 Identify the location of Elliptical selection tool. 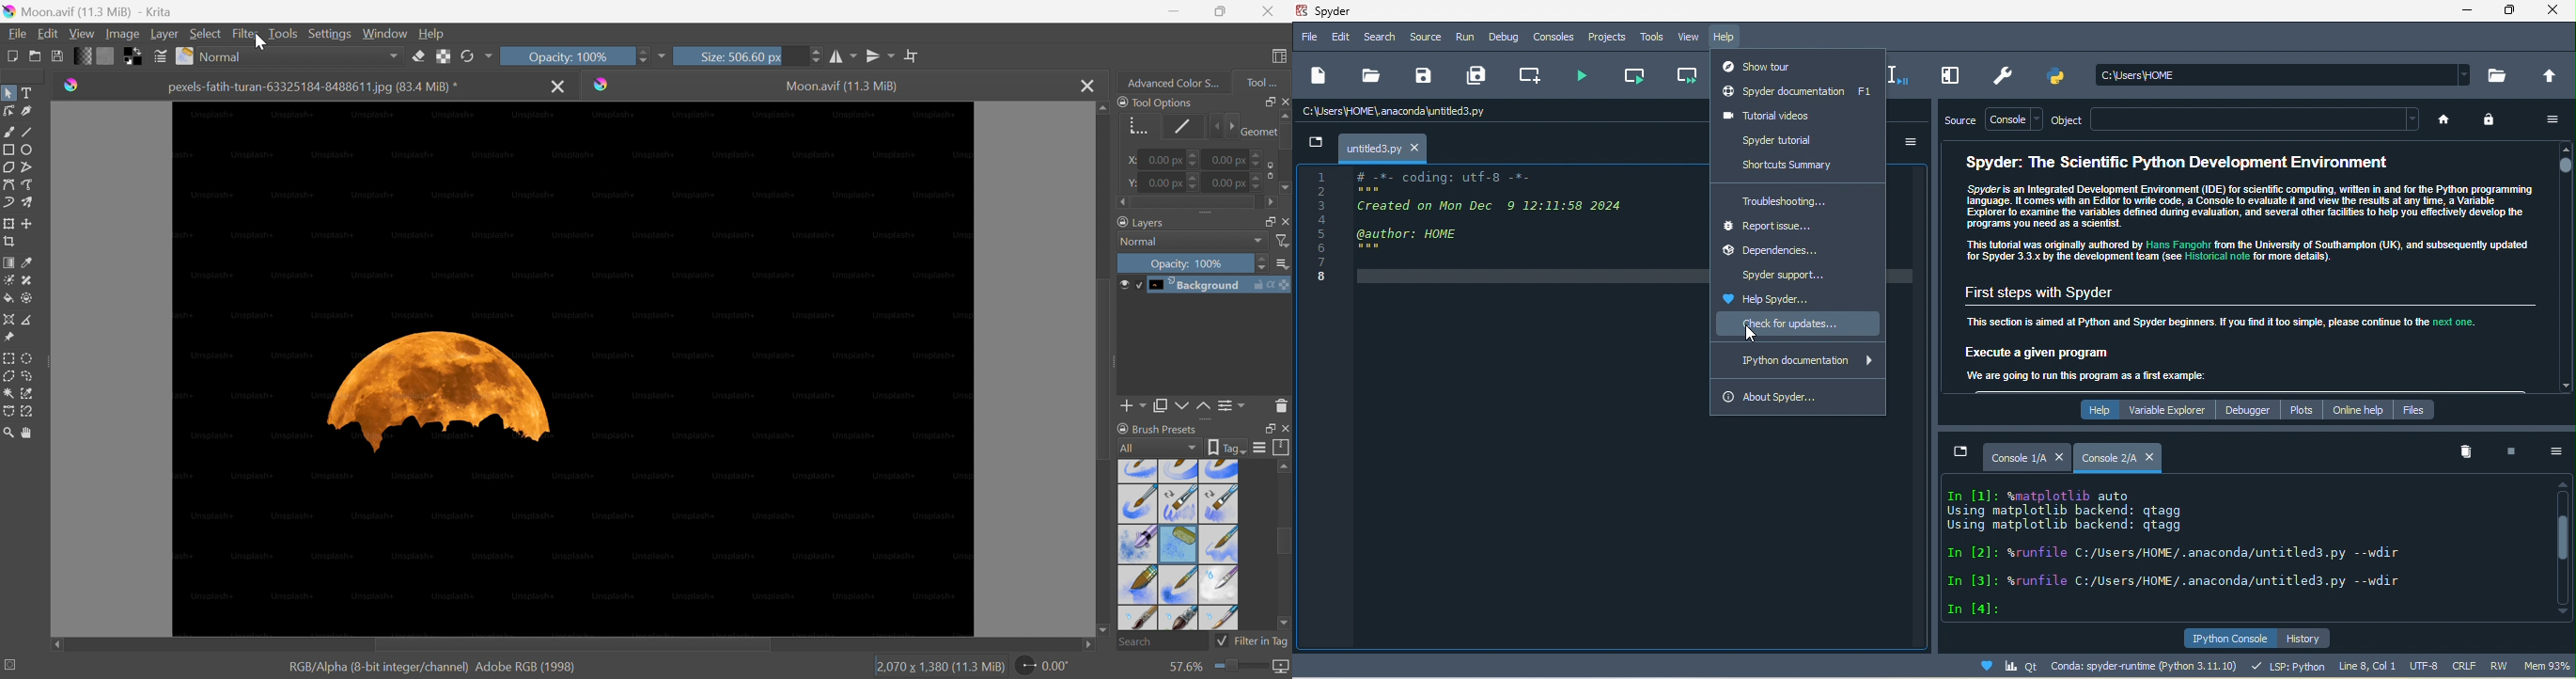
(28, 359).